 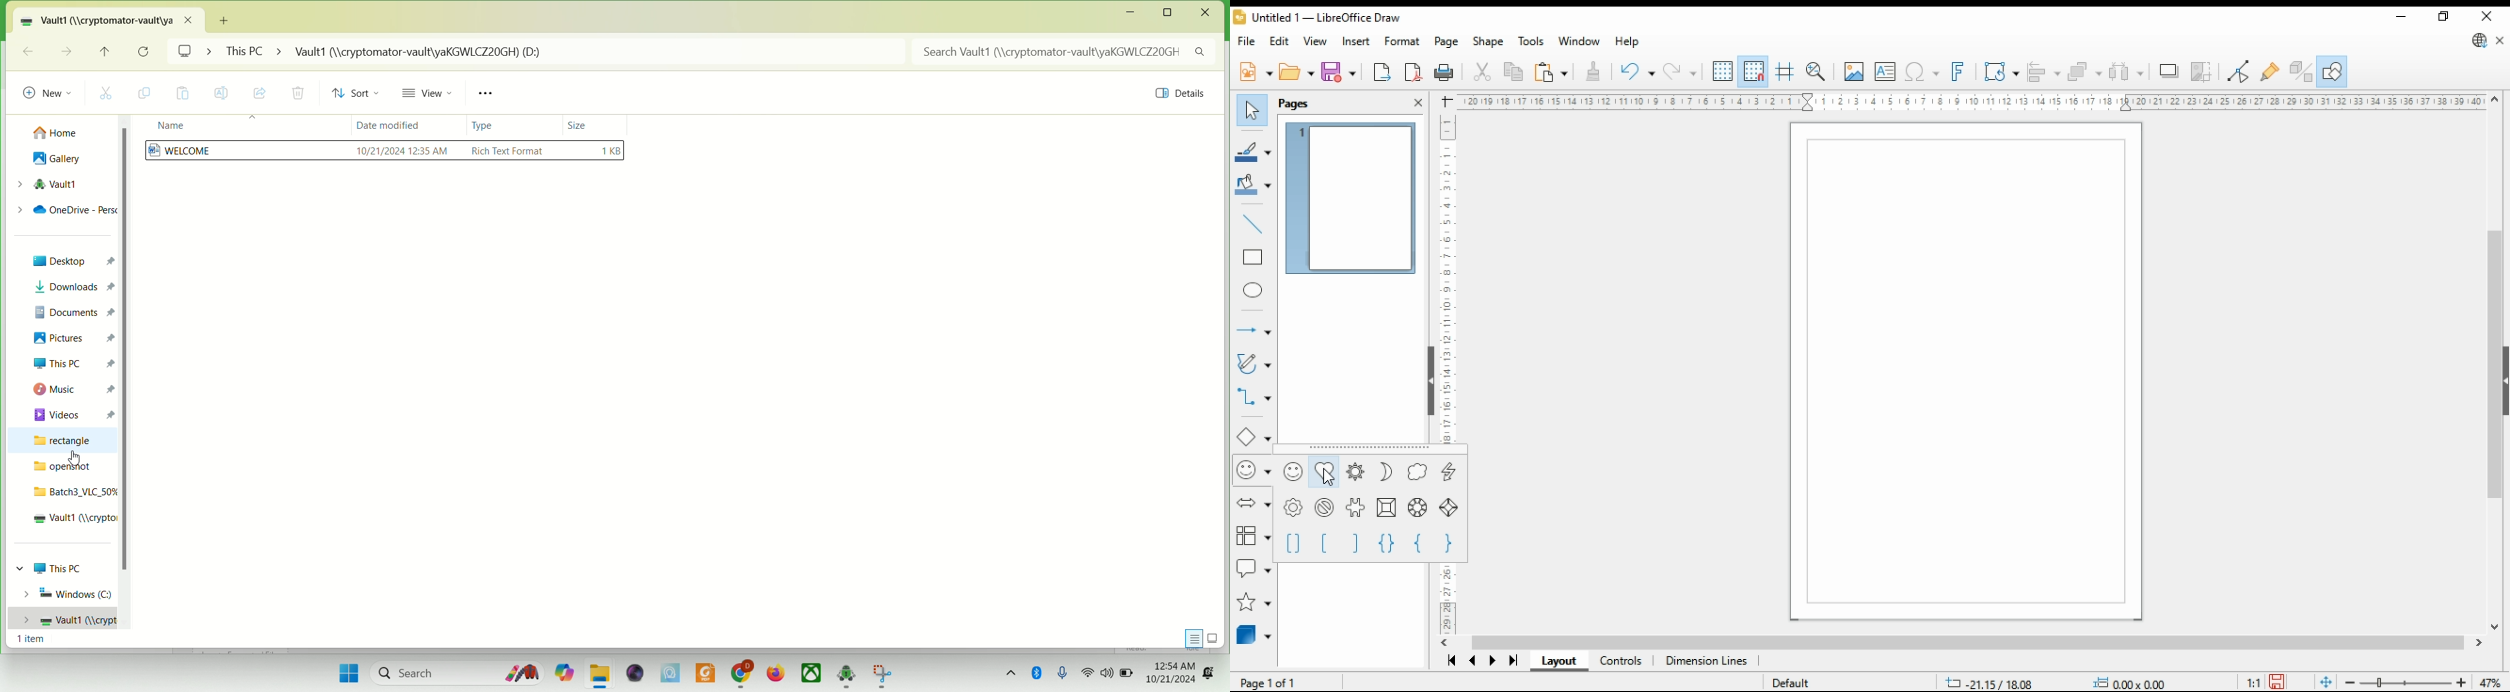 What do you see at coordinates (2490, 681) in the screenshot?
I see `zoom factor` at bounding box center [2490, 681].